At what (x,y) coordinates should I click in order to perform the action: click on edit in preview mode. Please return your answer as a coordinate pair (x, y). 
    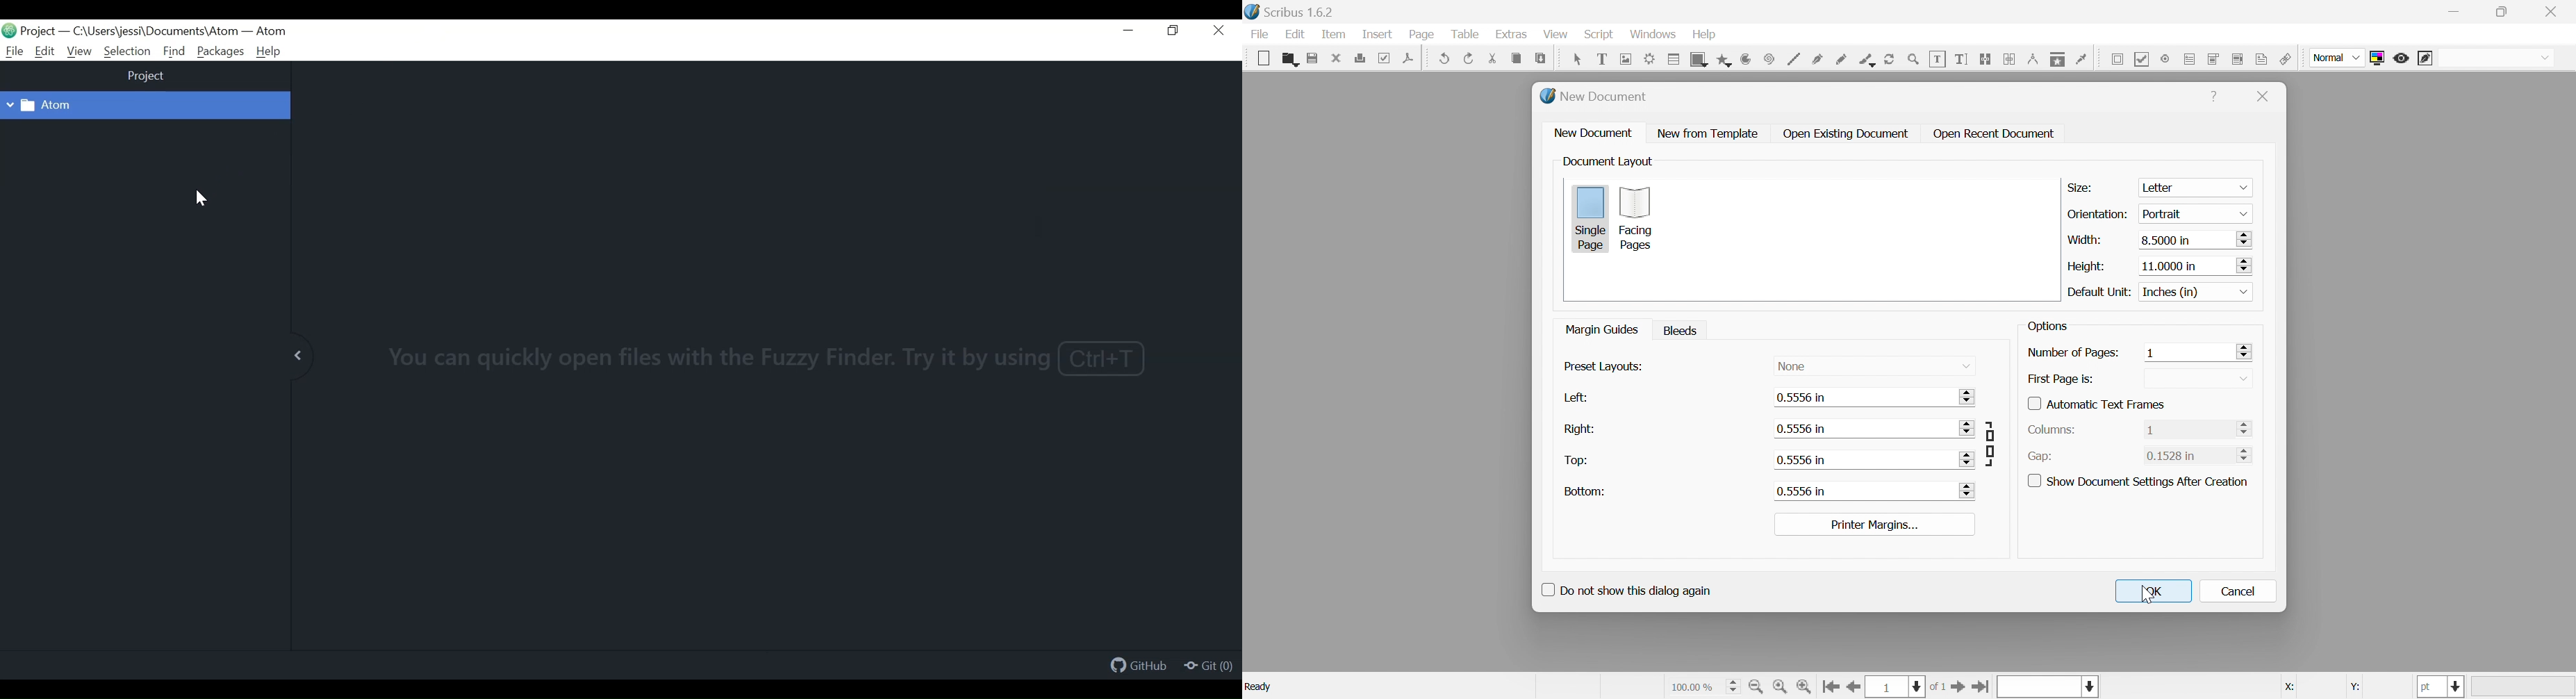
    Looking at the image, I should click on (2425, 58).